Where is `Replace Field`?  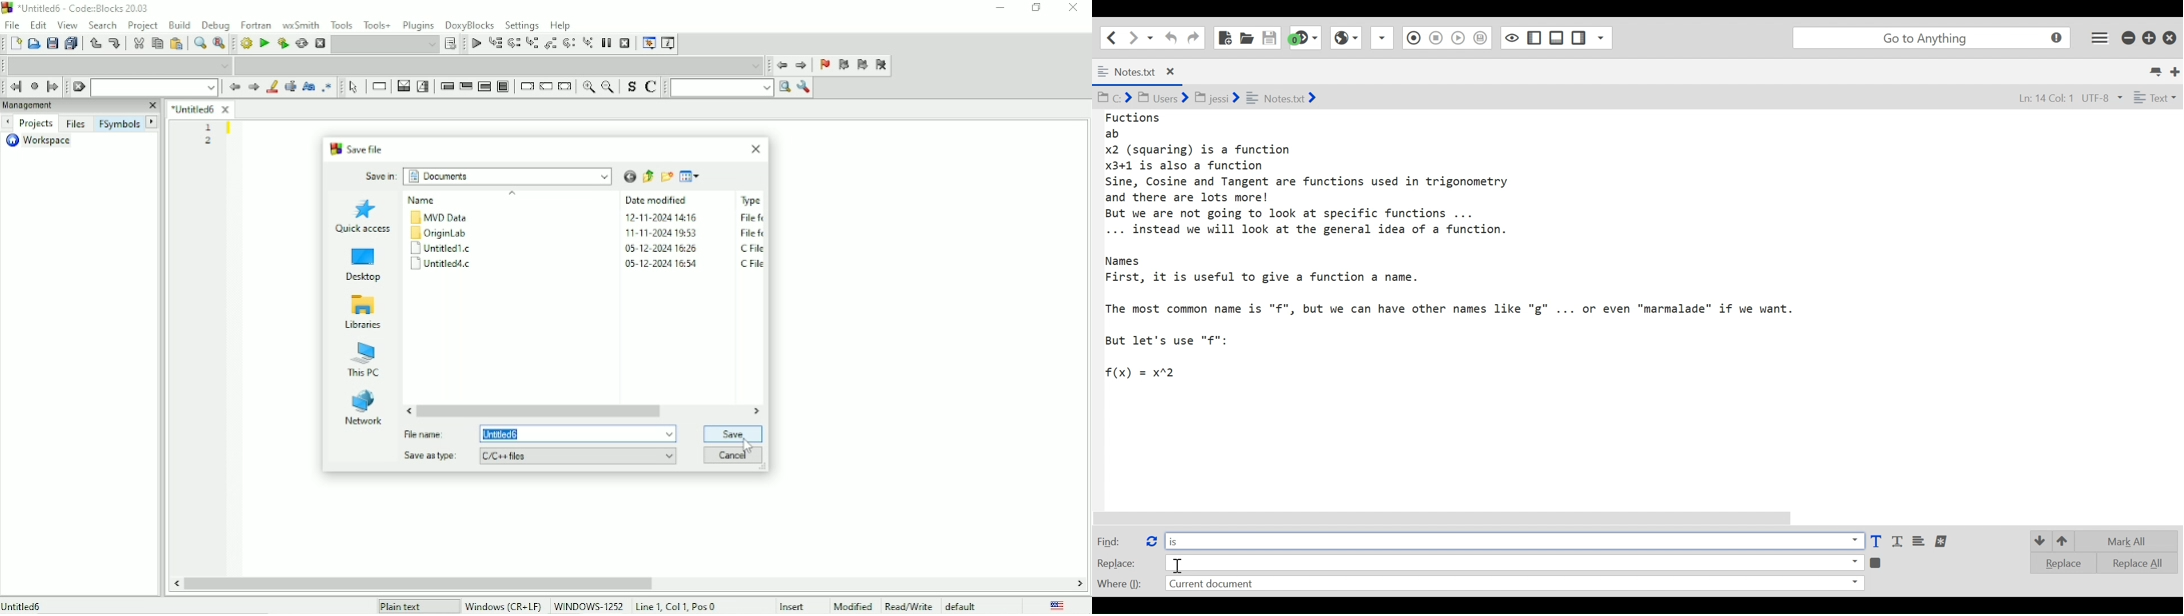
Replace Field is located at coordinates (1514, 562).